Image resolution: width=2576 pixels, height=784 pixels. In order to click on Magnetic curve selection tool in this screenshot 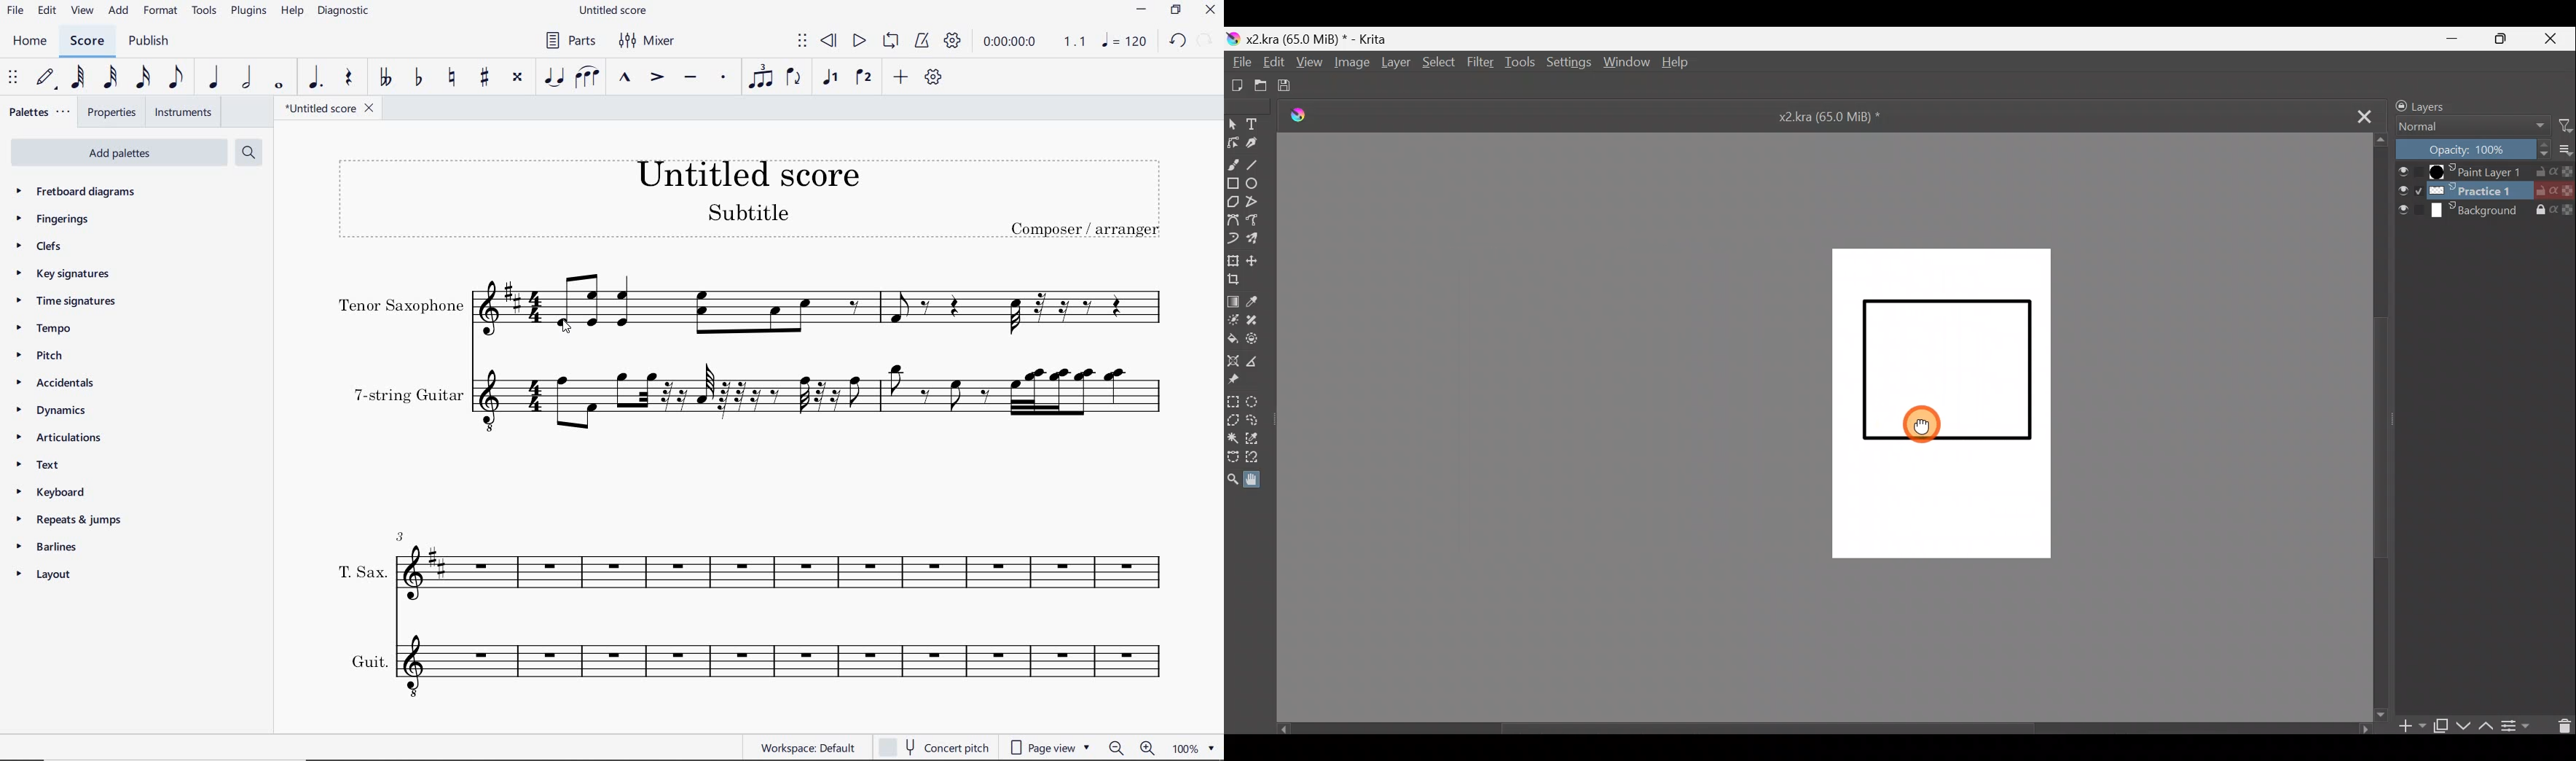, I will do `click(1264, 458)`.